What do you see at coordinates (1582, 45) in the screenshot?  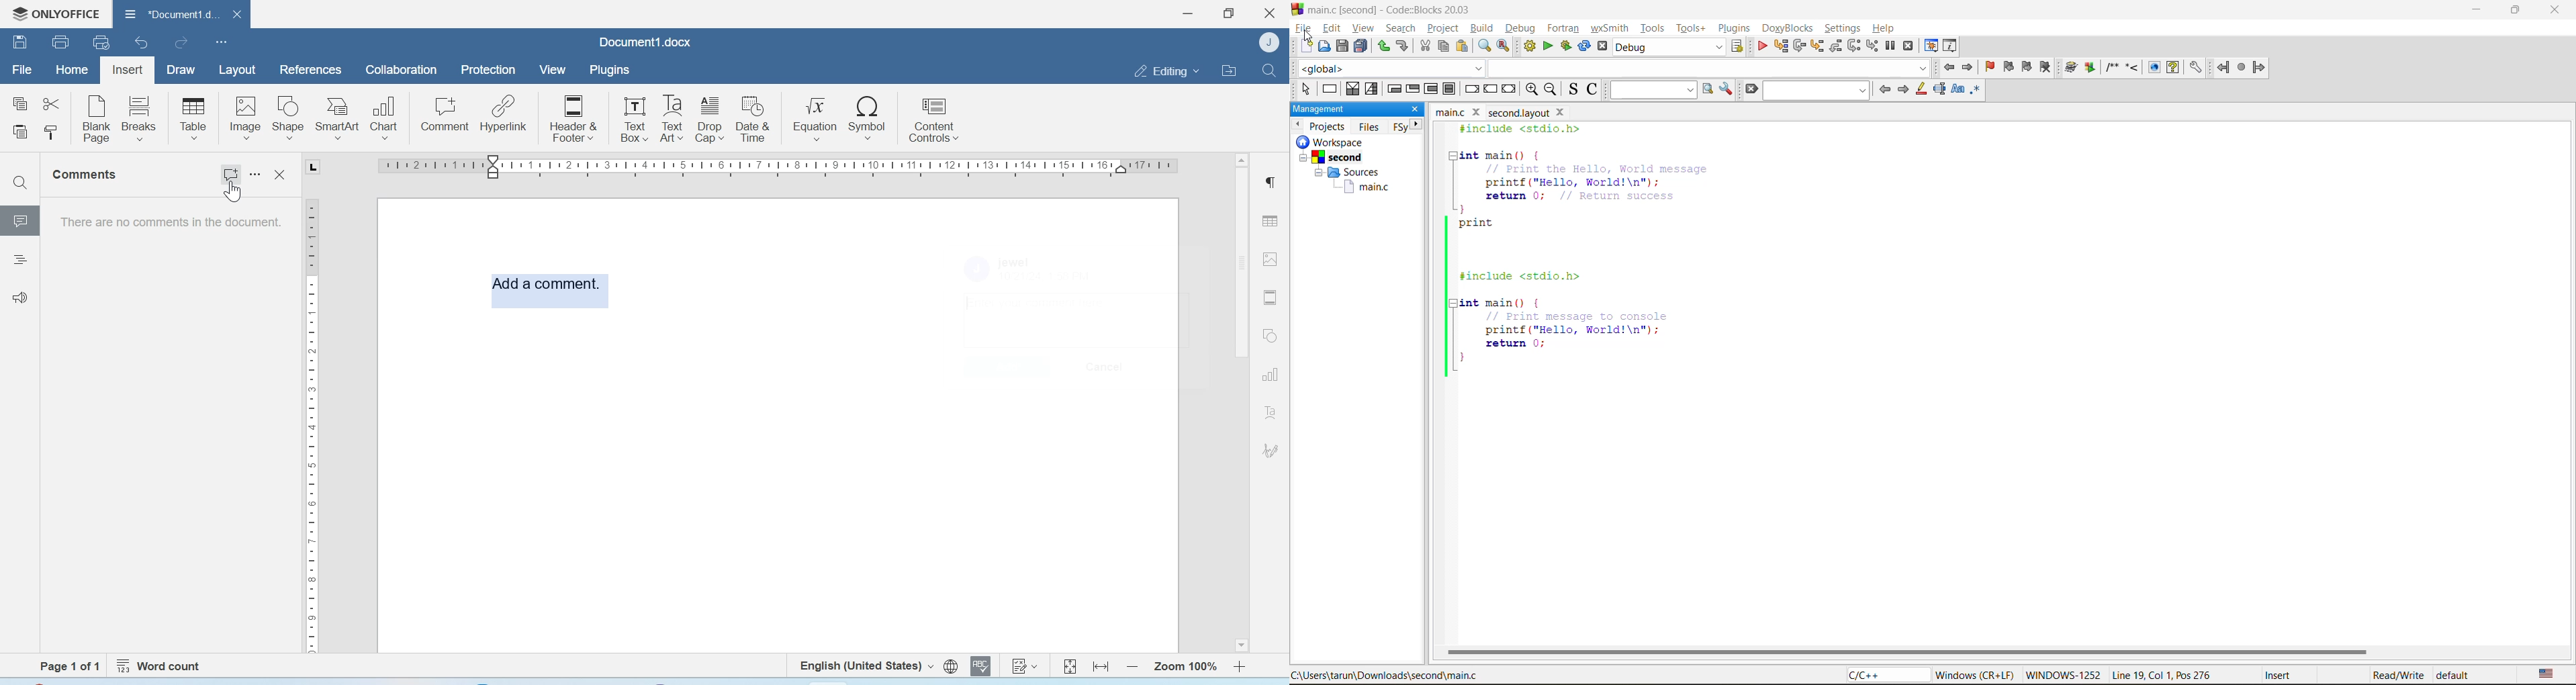 I see `rebuild` at bounding box center [1582, 45].